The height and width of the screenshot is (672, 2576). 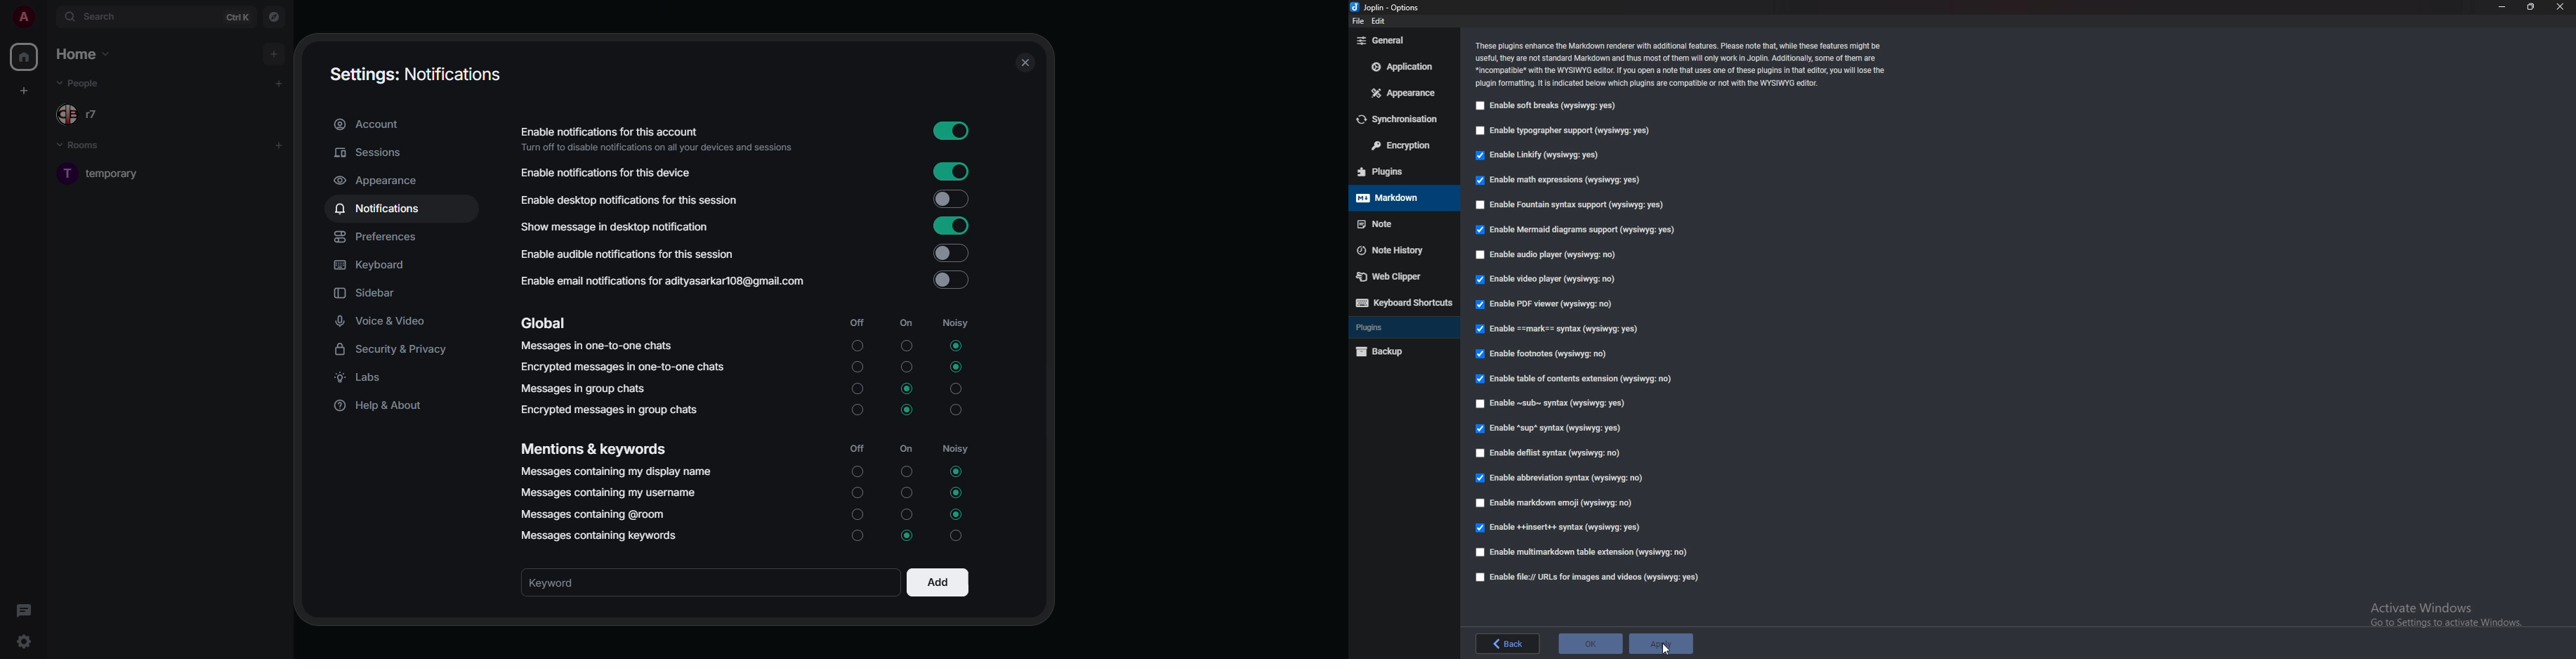 I want to click on Enable fountain syntax support, so click(x=1581, y=205).